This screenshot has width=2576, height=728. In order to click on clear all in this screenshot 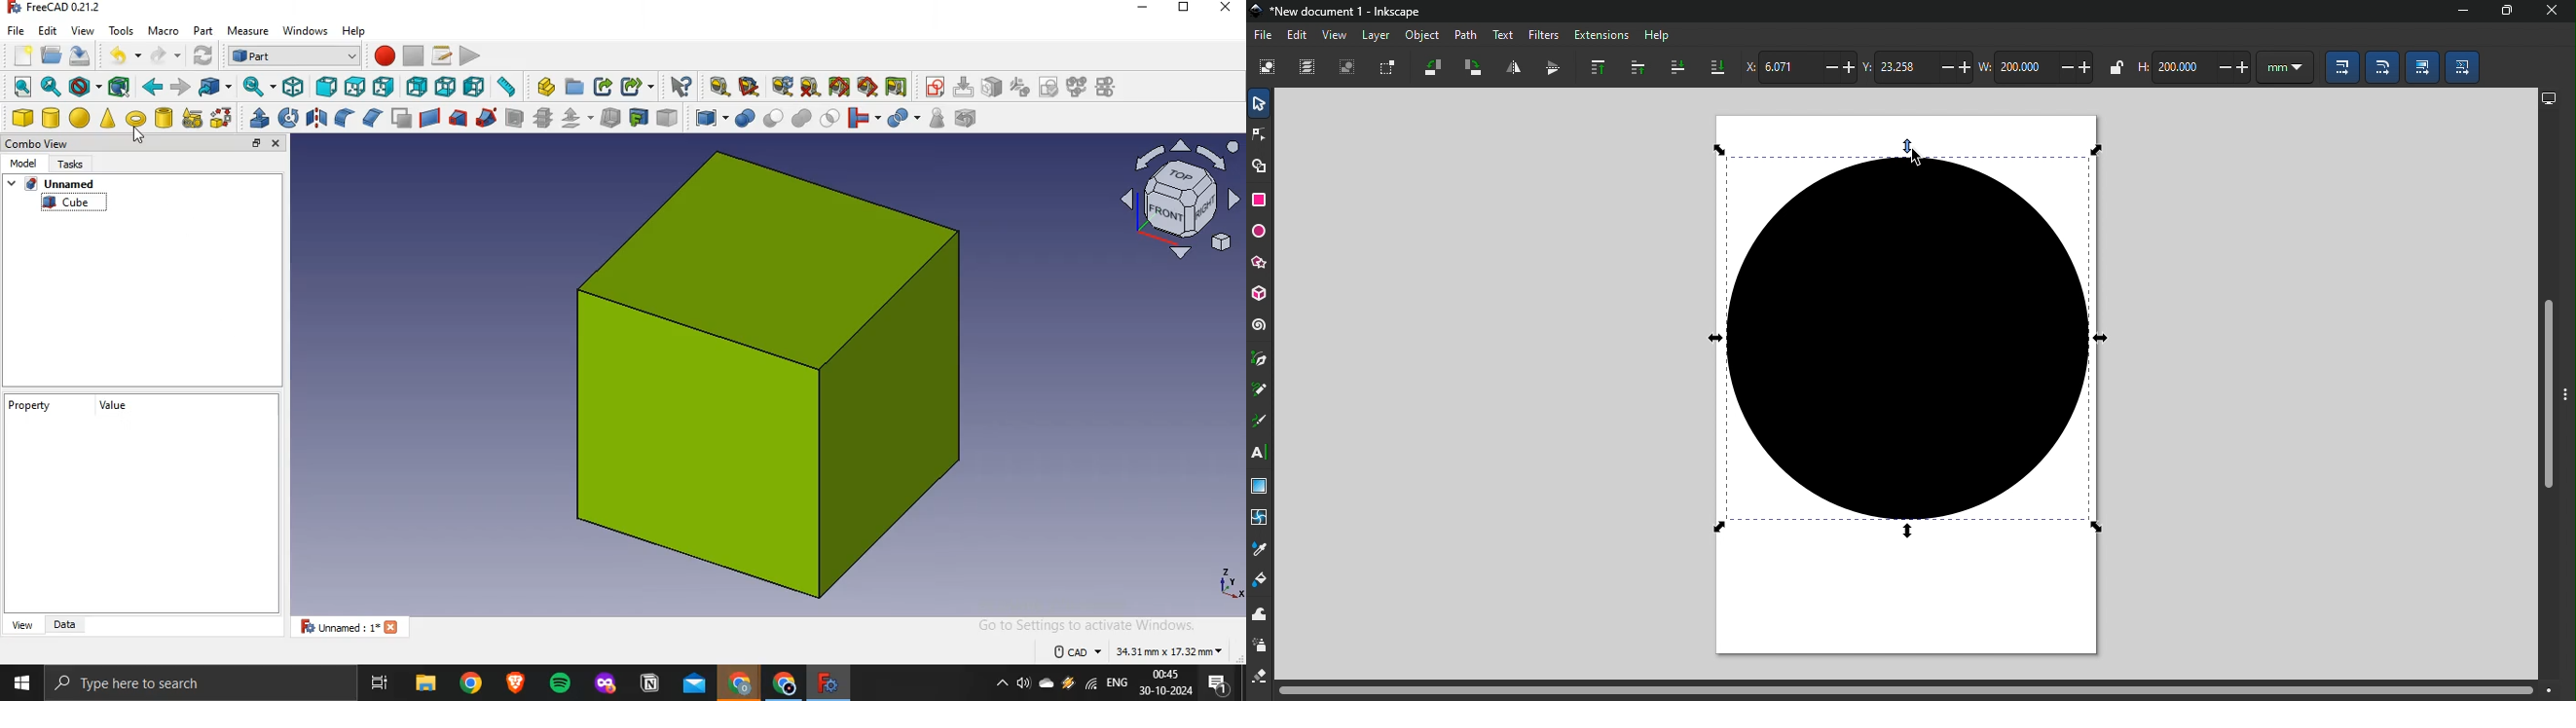, I will do `click(811, 87)`.